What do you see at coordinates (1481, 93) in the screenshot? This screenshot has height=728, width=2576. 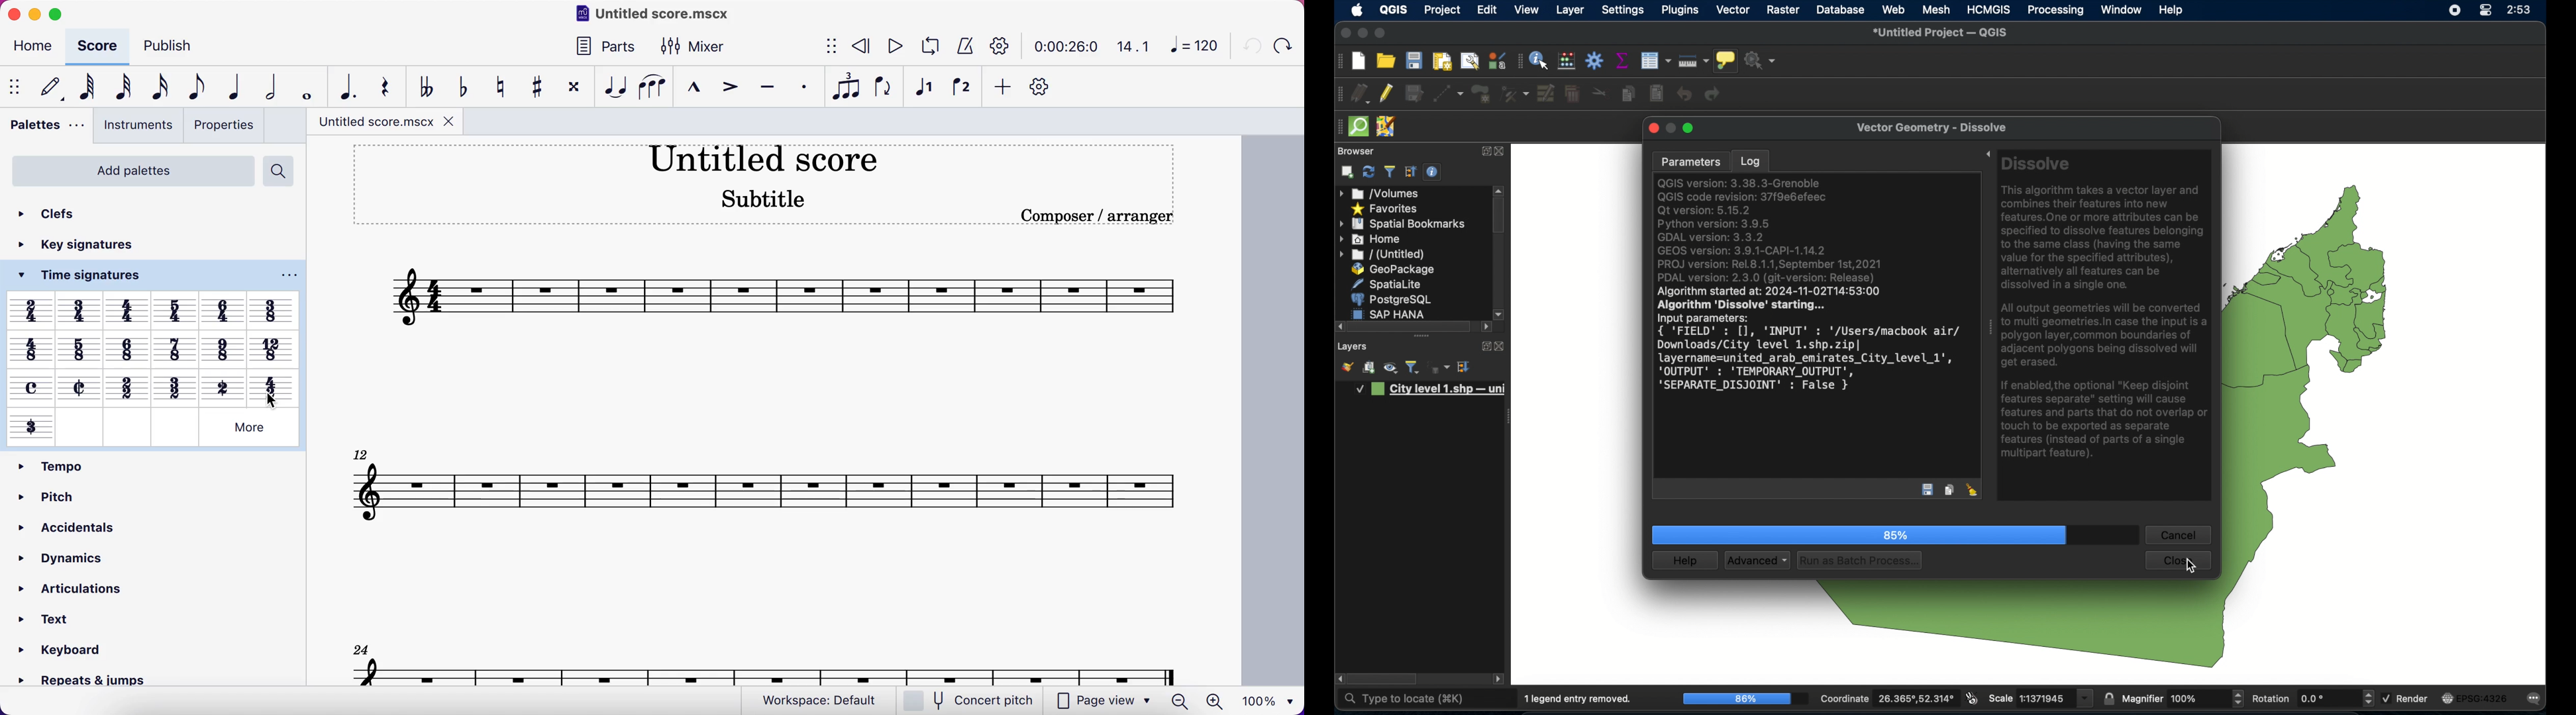 I see `add polygon feature` at bounding box center [1481, 93].